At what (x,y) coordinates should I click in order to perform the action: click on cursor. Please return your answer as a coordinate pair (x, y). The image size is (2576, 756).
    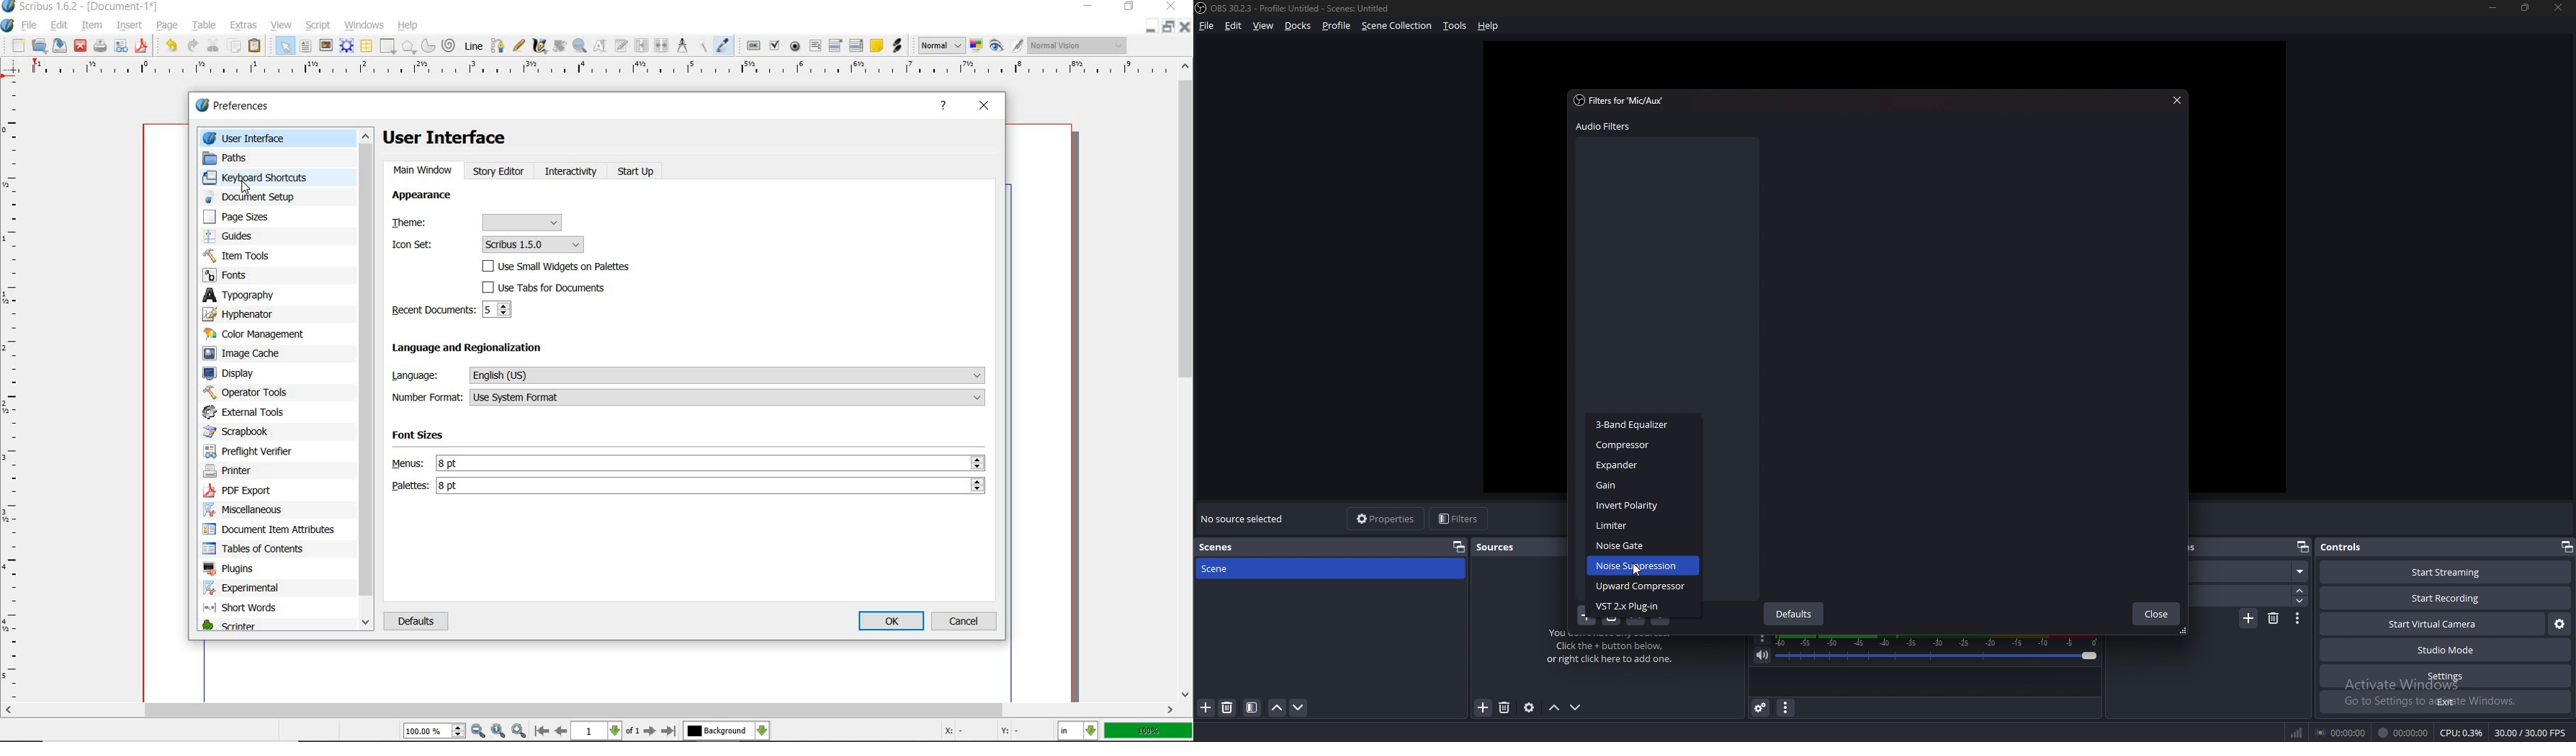
    Looking at the image, I should click on (1634, 569).